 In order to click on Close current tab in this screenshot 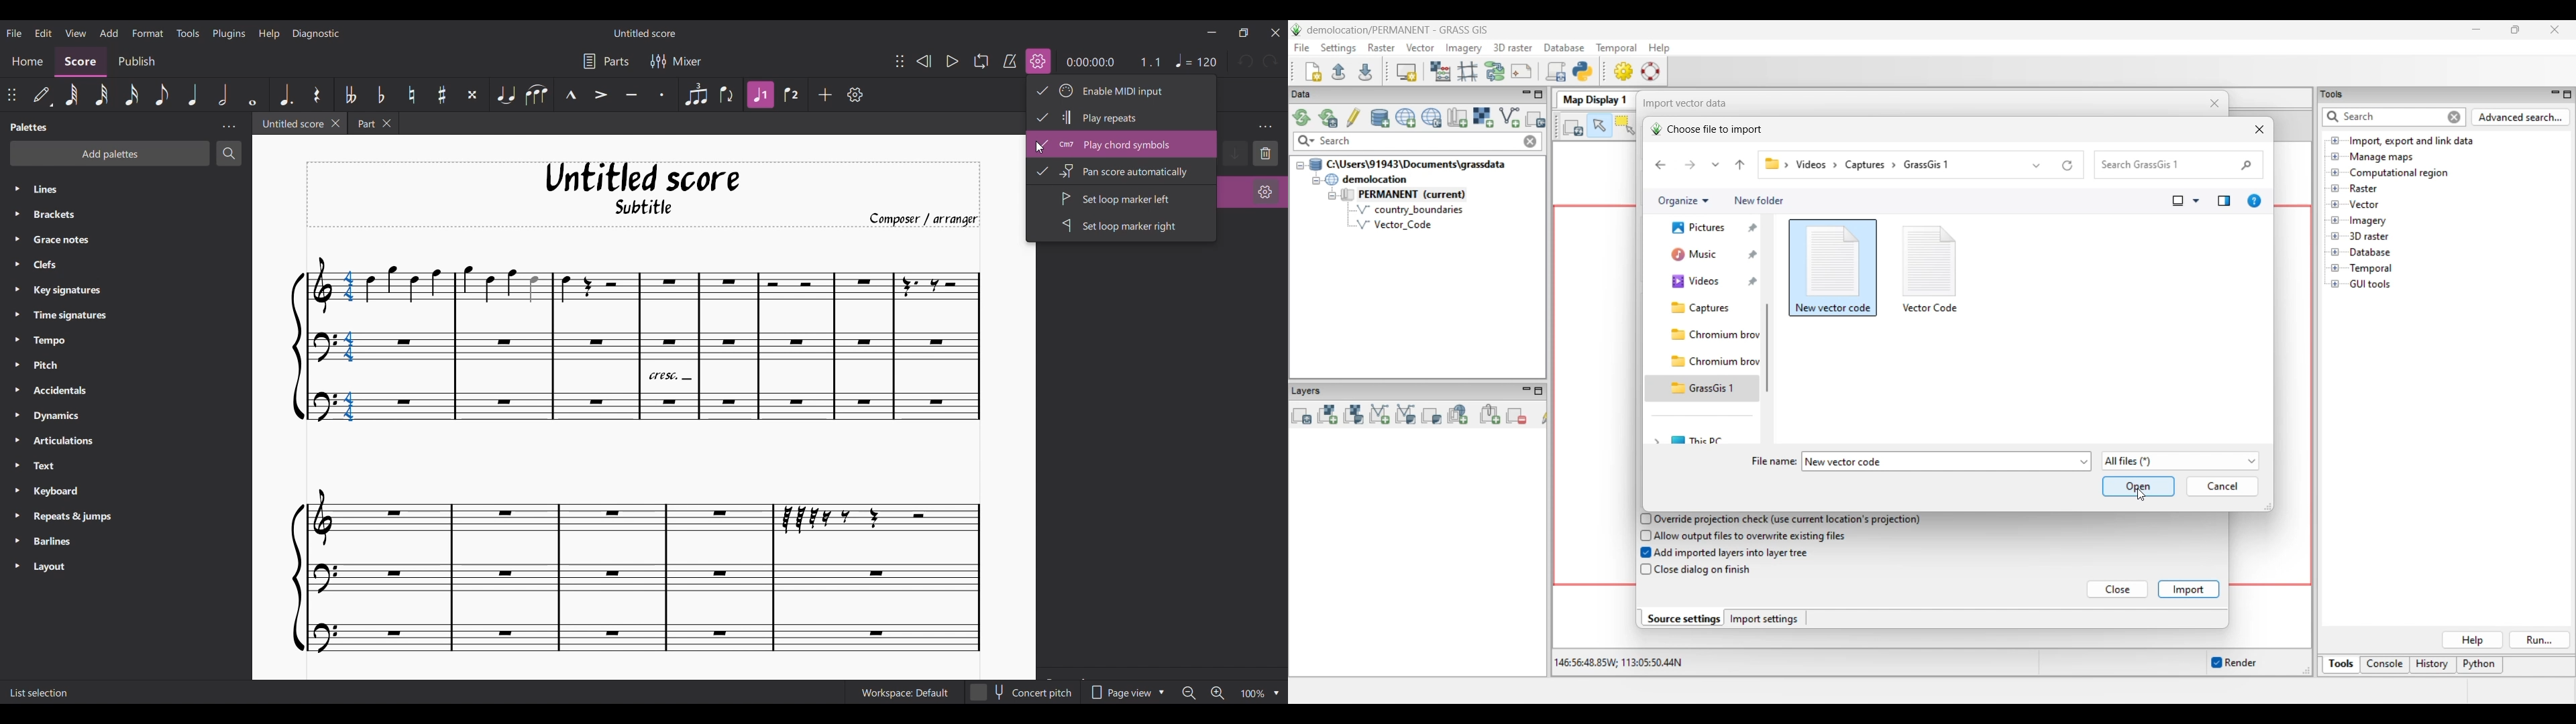, I will do `click(335, 123)`.